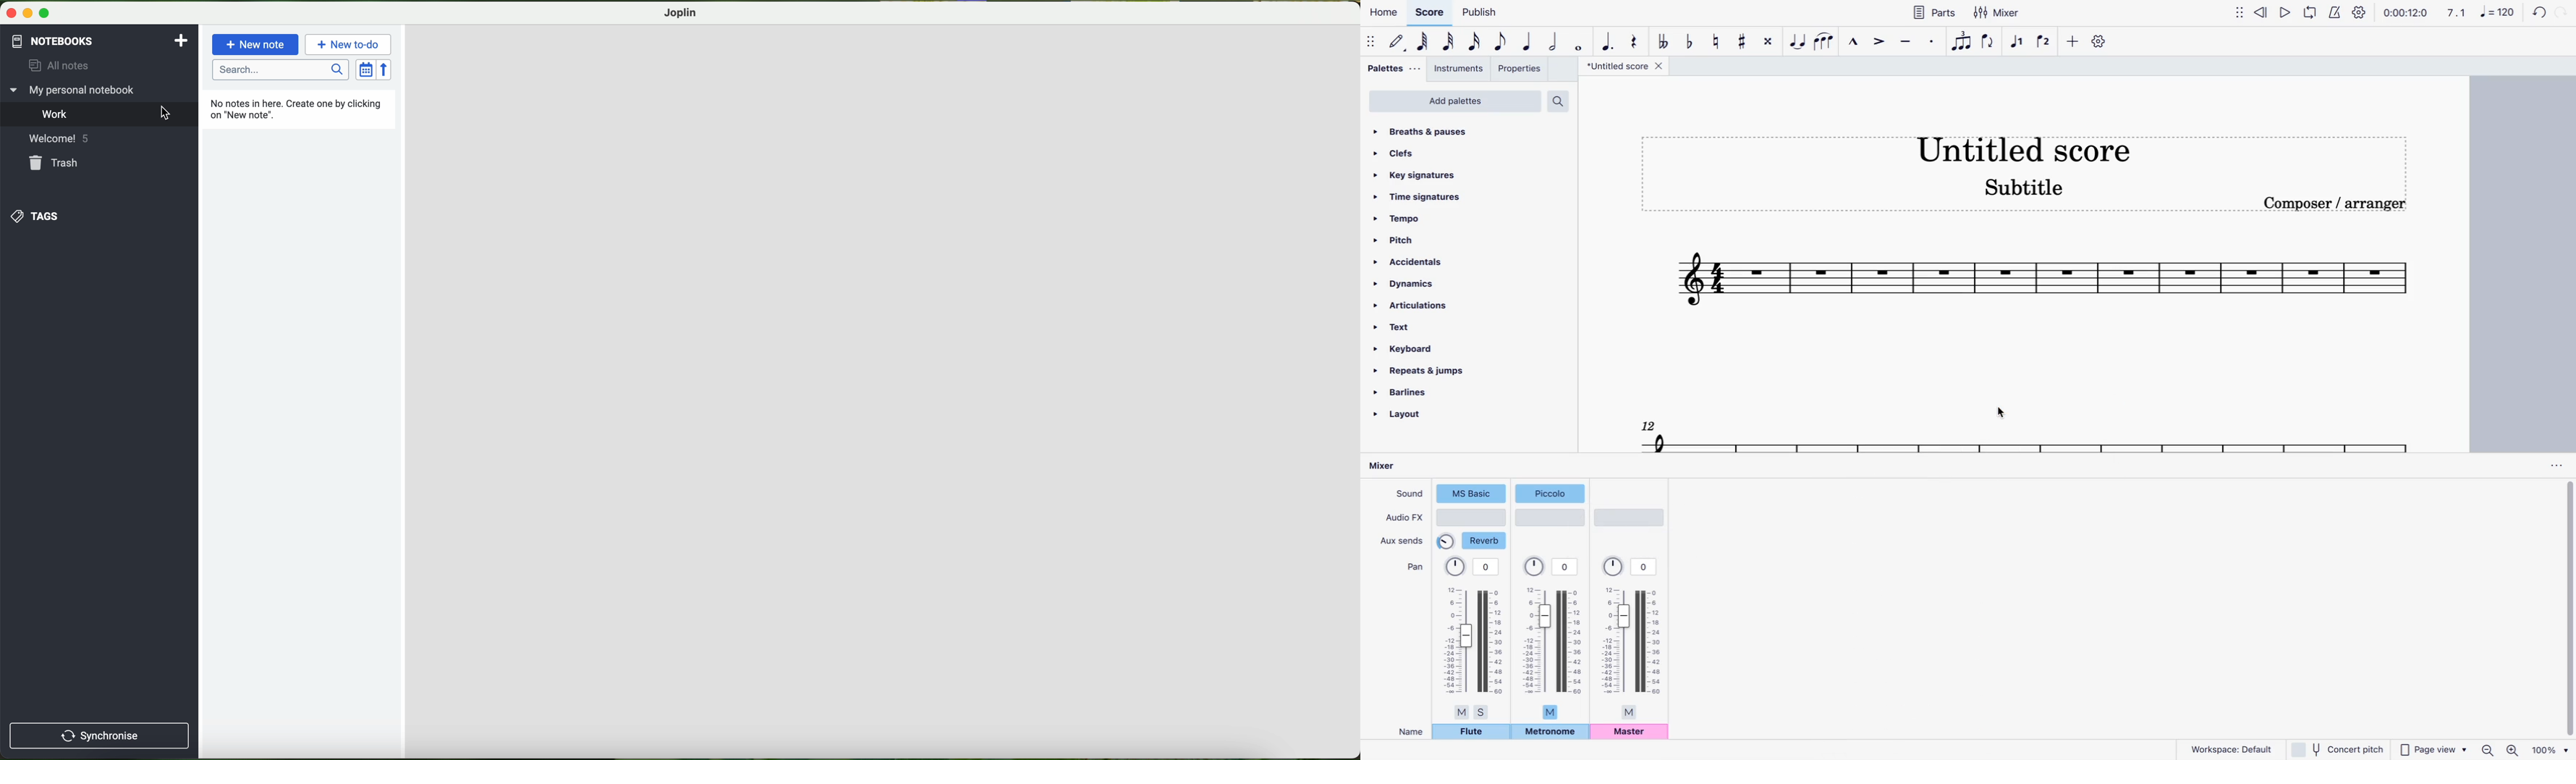 Image resolution: width=2576 pixels, height=784 pixels. What do you see at coordinates (1404, 519) in the screenshot?
I see `audio fx` at bounding box center [1404, 519].